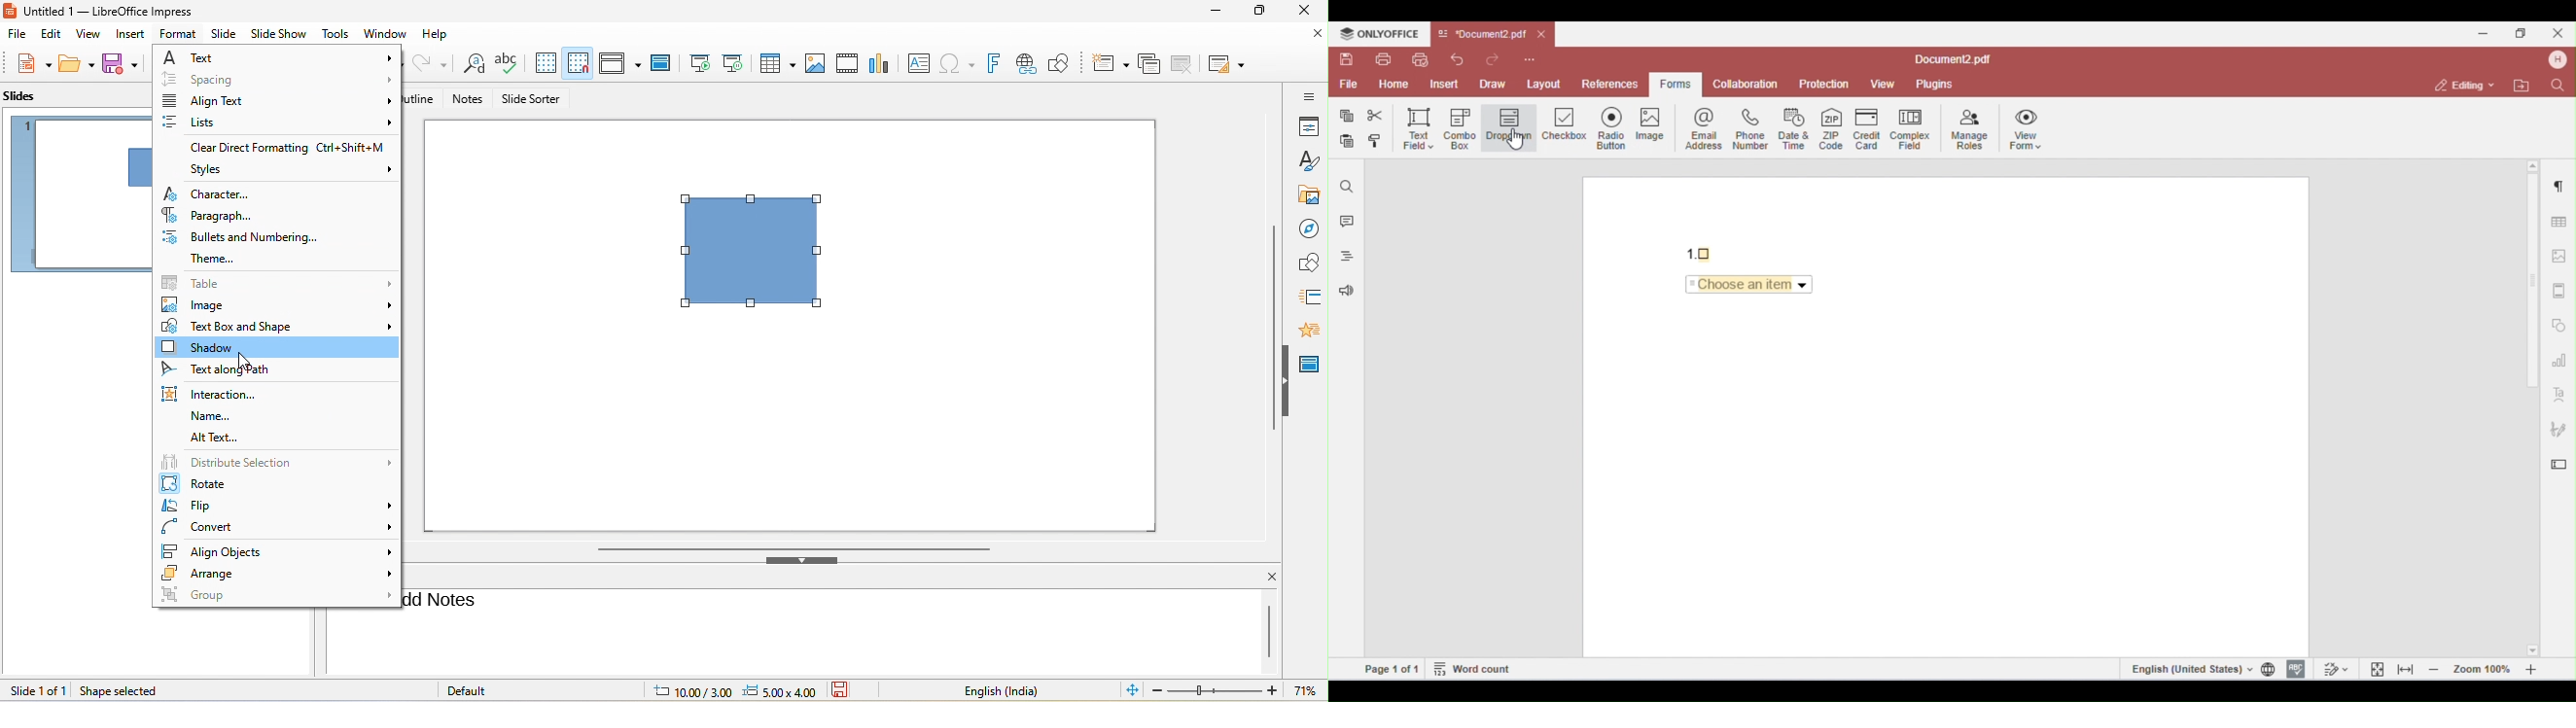  Describe the element at coordinates (1309, 262) in the screenshot. I see `shapes` at that location.